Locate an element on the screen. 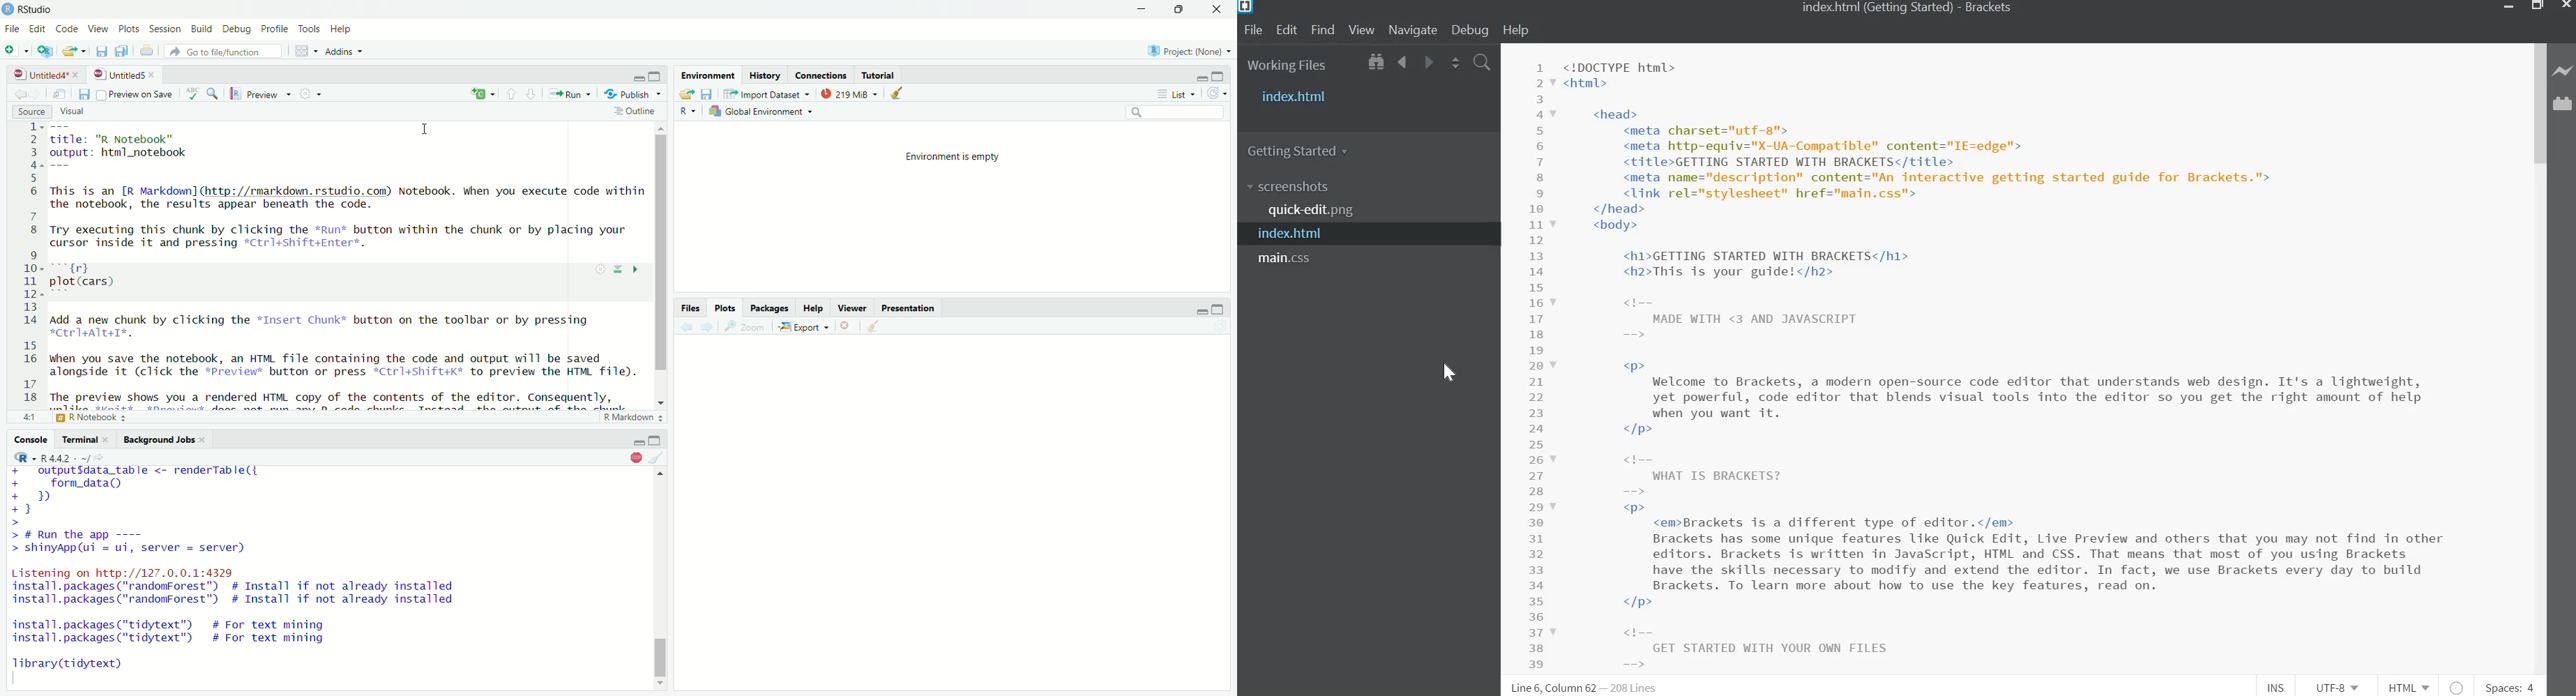 The image size is (2576, 700). code - output data_table <- renderTable({ + }) +} + form_data() > # Run the app > shinyApp(ui = ui, server = server) Listening on http://127.0.0.1:4329 install.packages("random Forest") # Install if not already installed install.packages("random Forest") # Install if not already installed install.packages("tidytext") # For text mining install.packages("tidytext") # For text mining library(tidytext) is located at coordinates (252, 572).